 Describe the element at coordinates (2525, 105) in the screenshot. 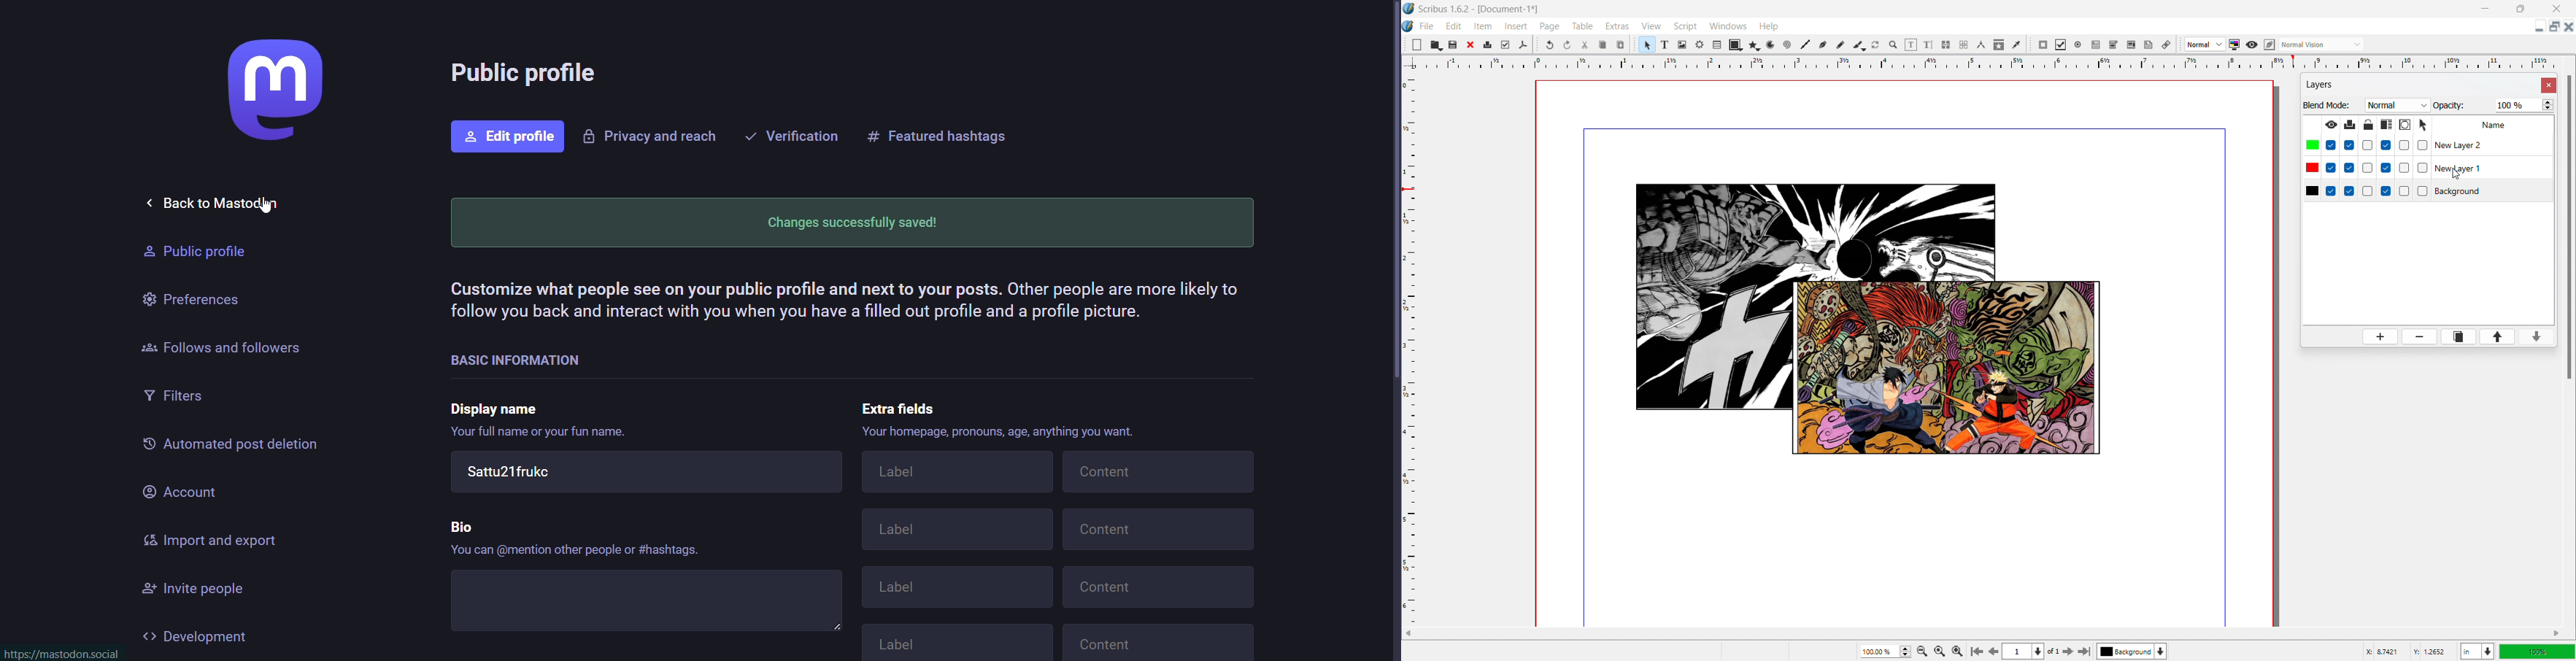

I see `opacity` at that location.